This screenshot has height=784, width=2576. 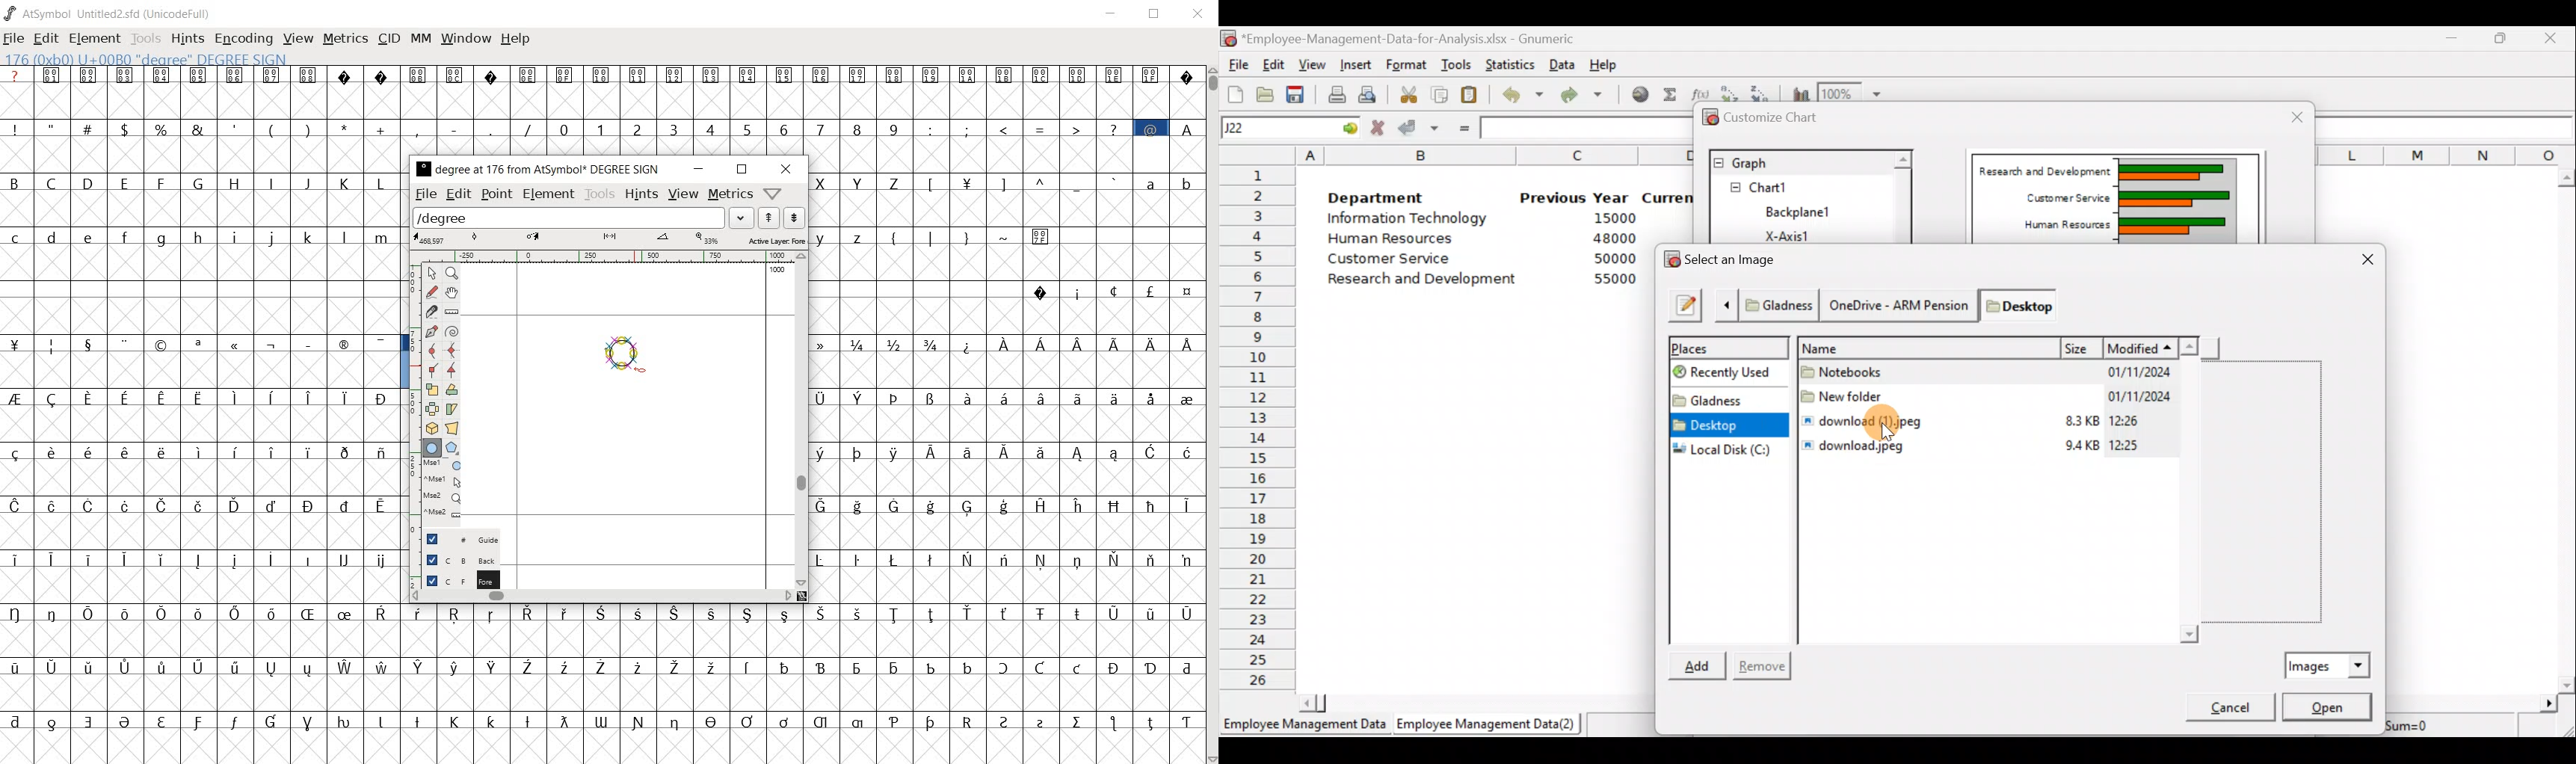 What do you see at coordinates (599, 745) in the screenshot?
I see `empty glyph slot` at bounding box center [599, 745].